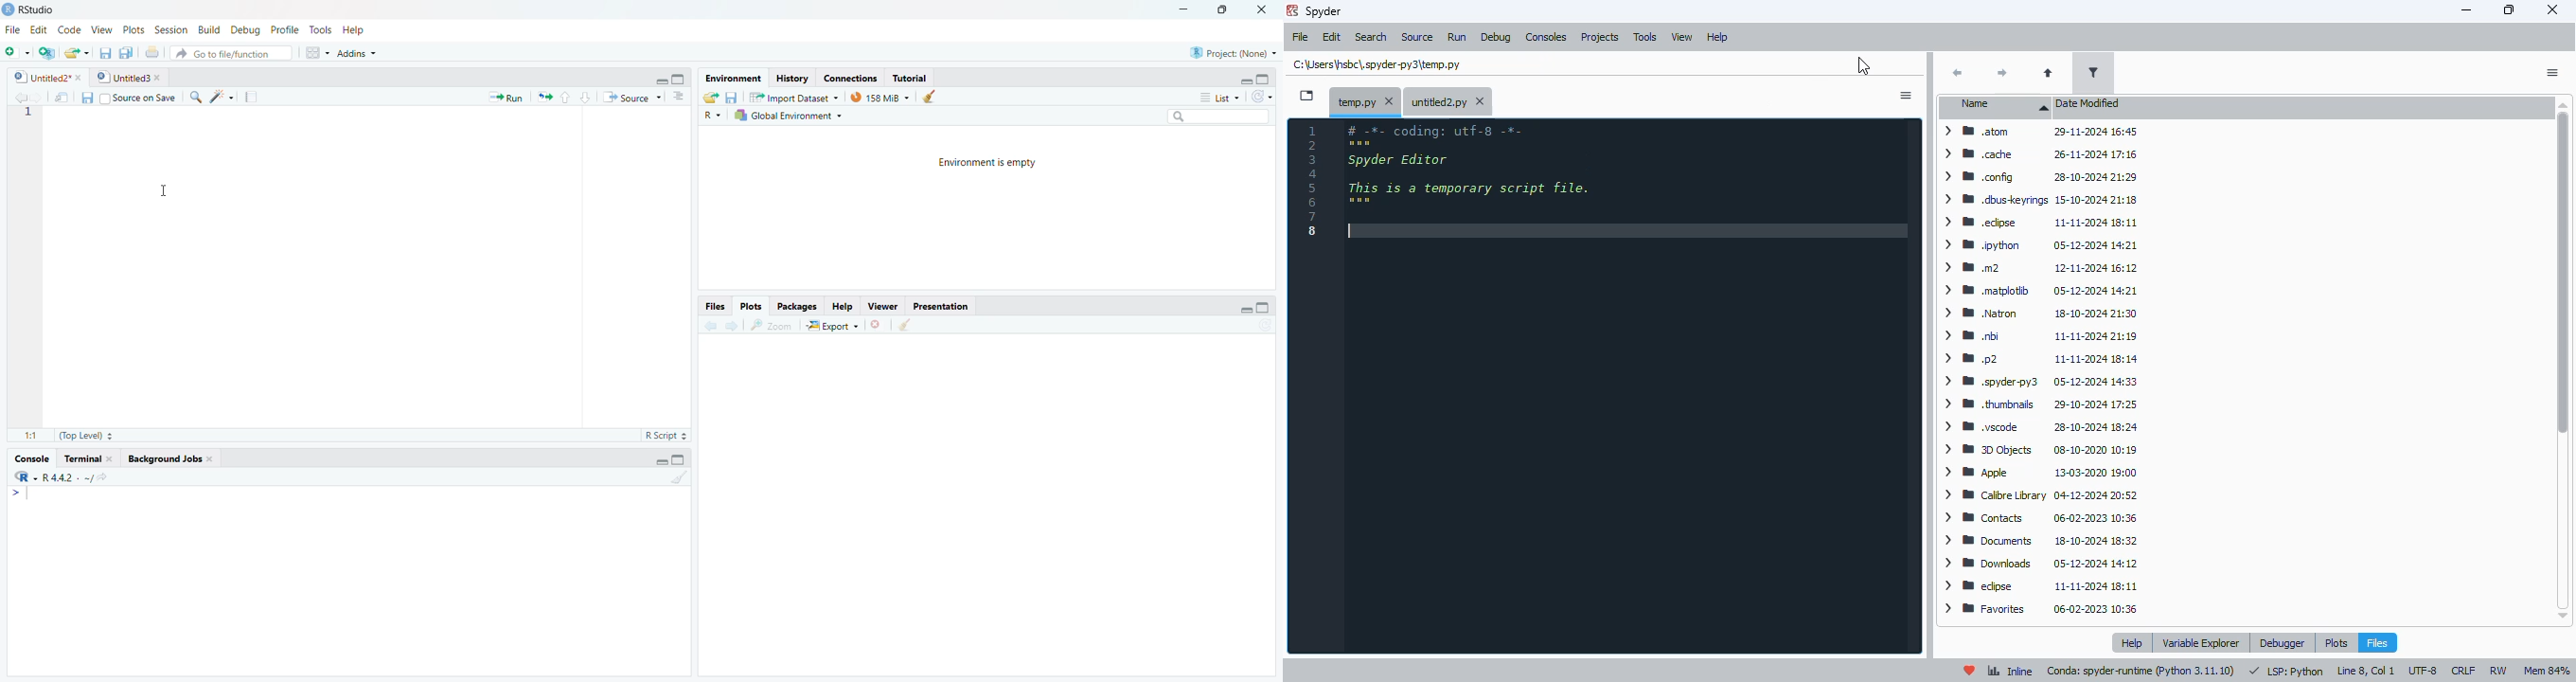 This screenshot has height=700, width=2576. Describe the element at coordinates (321, 28) in the screenshot. I see `Tools` at that location.